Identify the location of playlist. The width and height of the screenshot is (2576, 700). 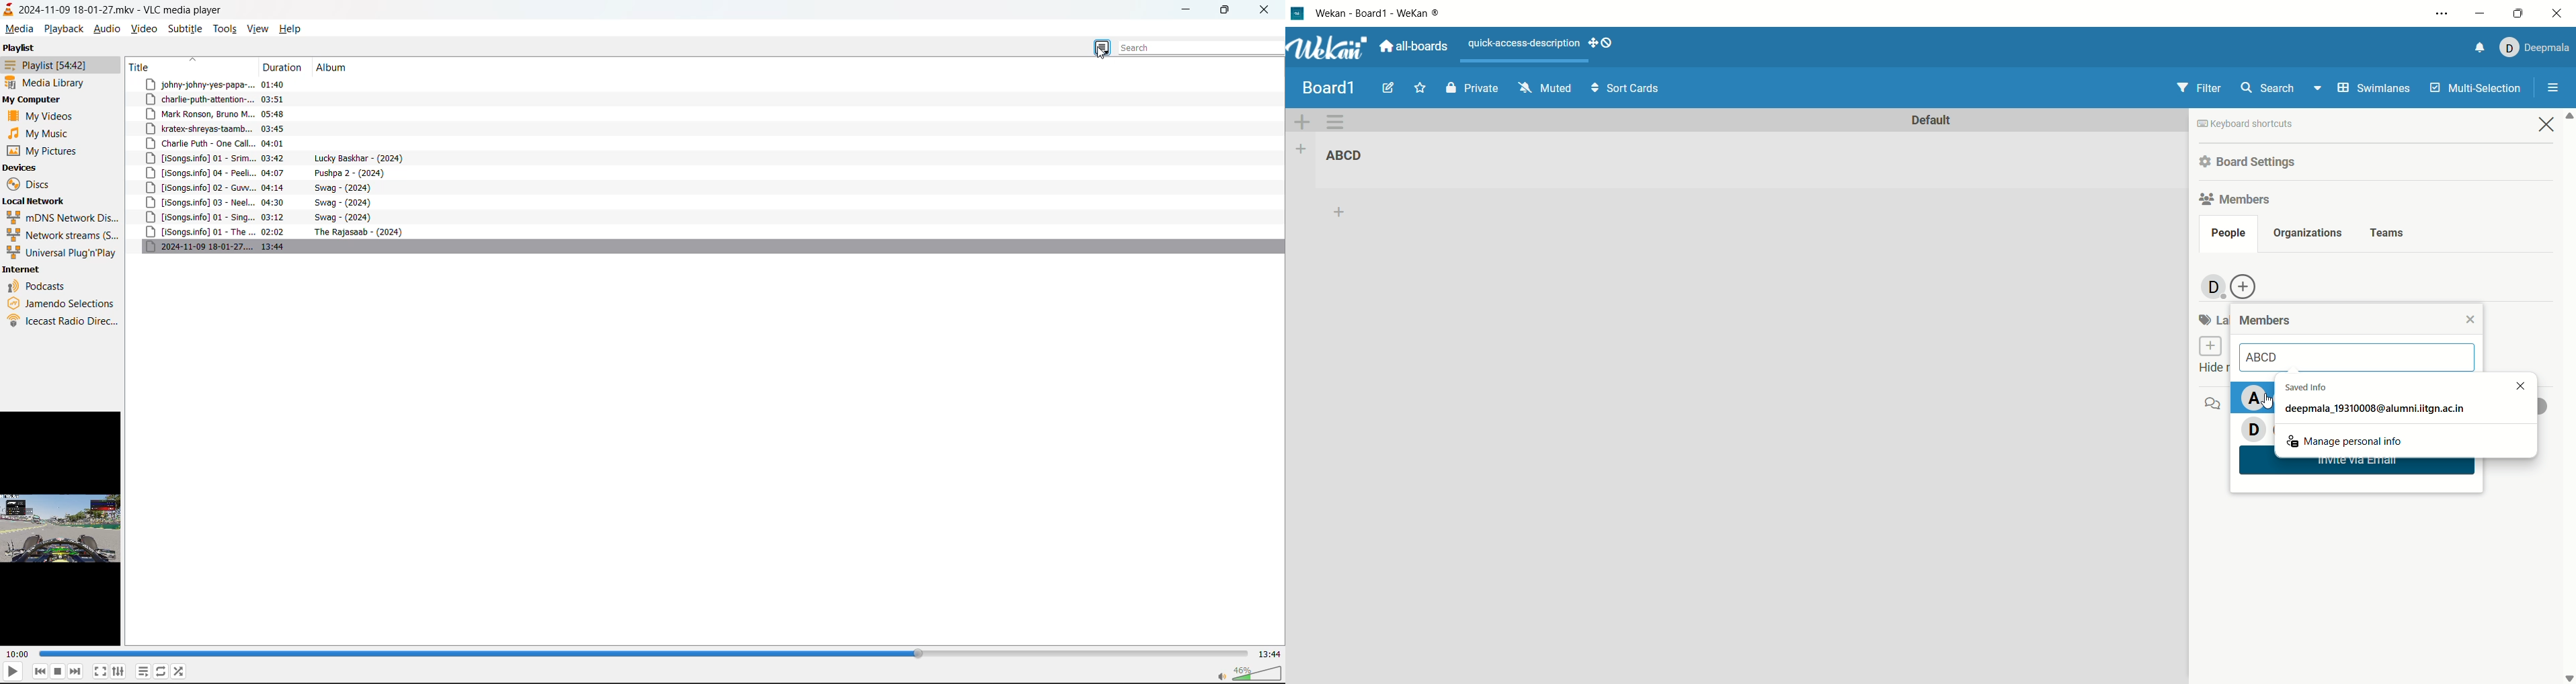
(23, 48).